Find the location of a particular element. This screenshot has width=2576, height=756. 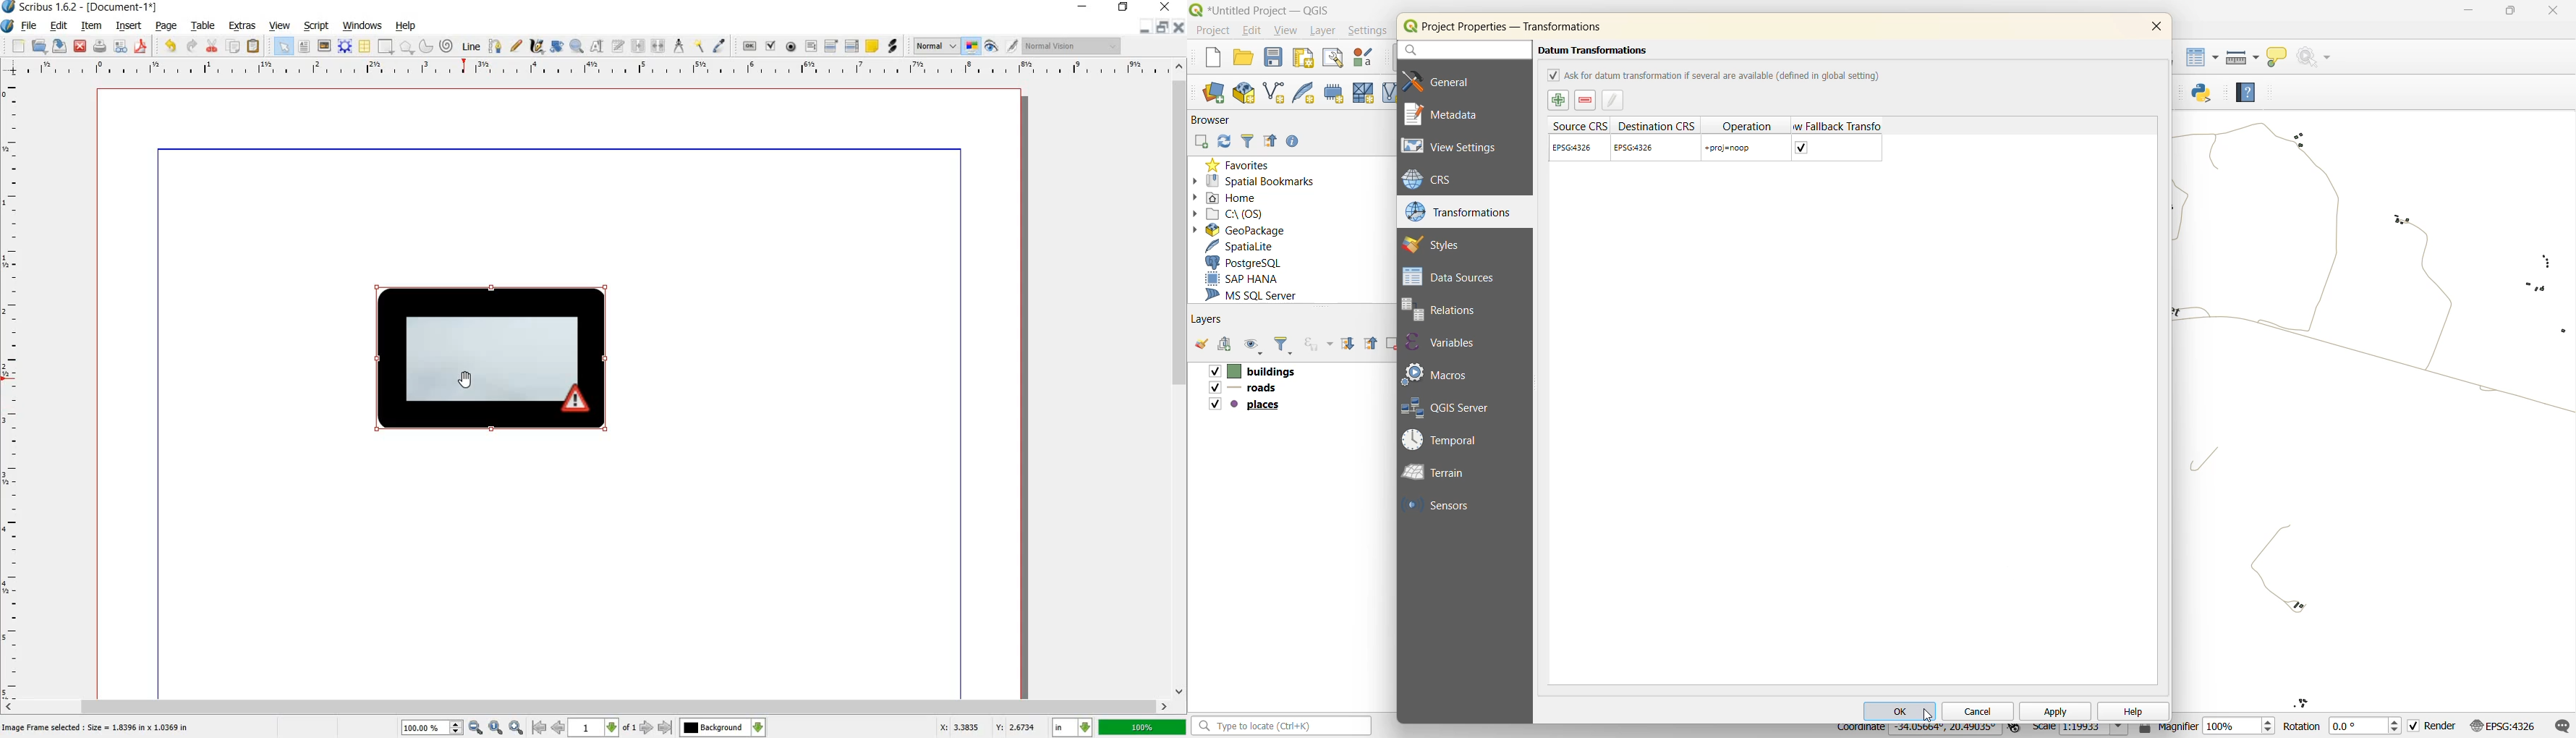

temporal is located at coordinates (1446, 441).